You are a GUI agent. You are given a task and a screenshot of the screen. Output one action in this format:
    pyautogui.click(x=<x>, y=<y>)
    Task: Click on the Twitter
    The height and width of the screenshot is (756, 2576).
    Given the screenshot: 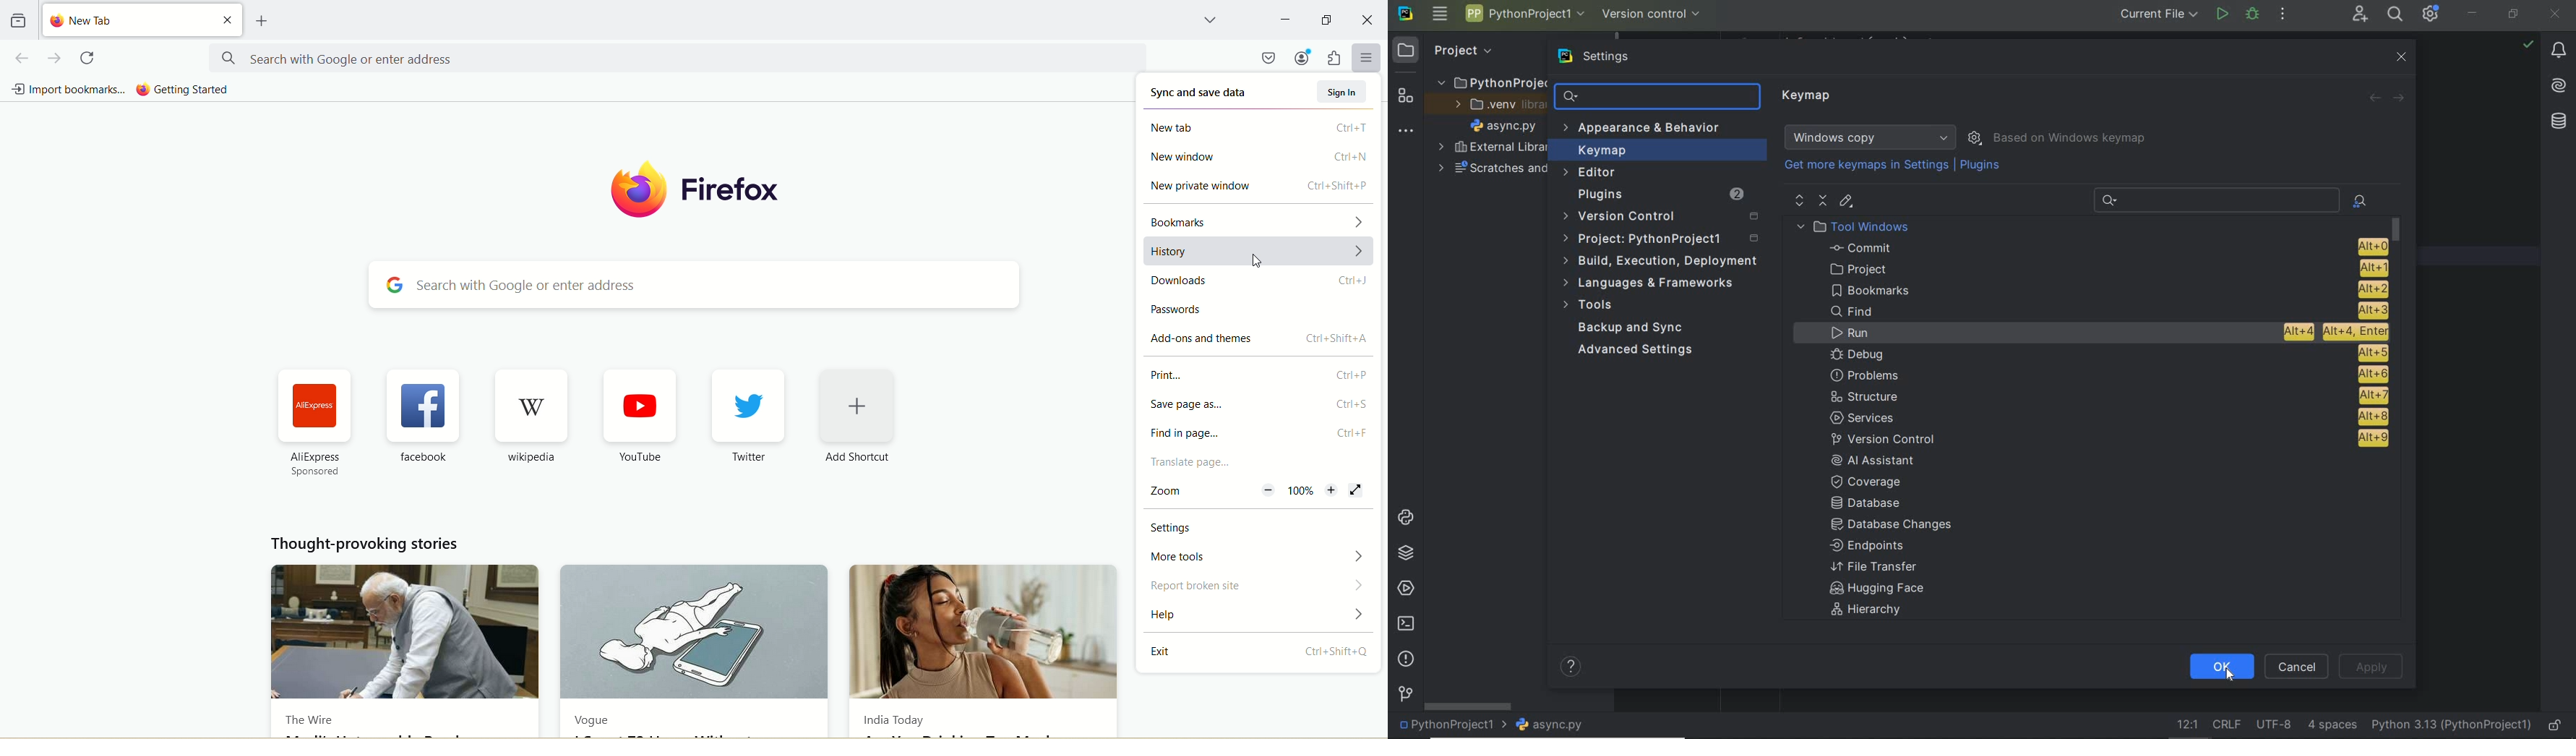 What is the action you would take?
    pyautogui.click(x=747, y=457)
    